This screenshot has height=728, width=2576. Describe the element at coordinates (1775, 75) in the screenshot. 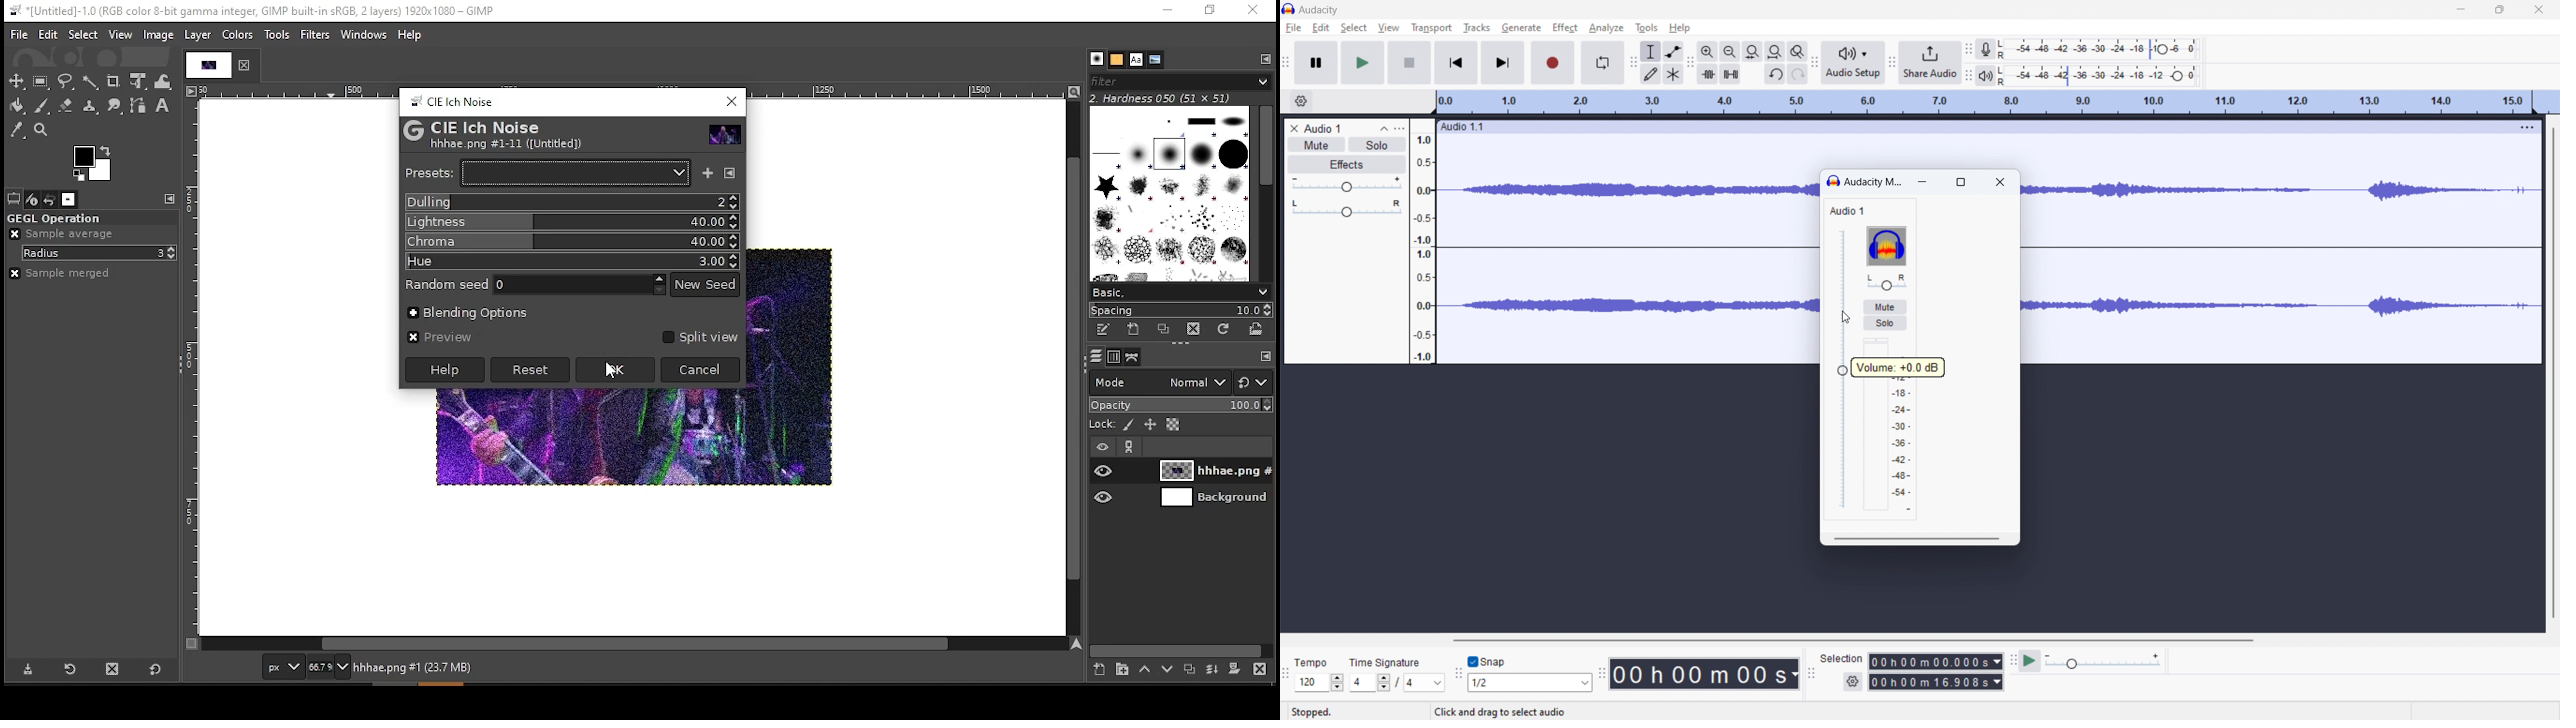

I see `undo` at that location.